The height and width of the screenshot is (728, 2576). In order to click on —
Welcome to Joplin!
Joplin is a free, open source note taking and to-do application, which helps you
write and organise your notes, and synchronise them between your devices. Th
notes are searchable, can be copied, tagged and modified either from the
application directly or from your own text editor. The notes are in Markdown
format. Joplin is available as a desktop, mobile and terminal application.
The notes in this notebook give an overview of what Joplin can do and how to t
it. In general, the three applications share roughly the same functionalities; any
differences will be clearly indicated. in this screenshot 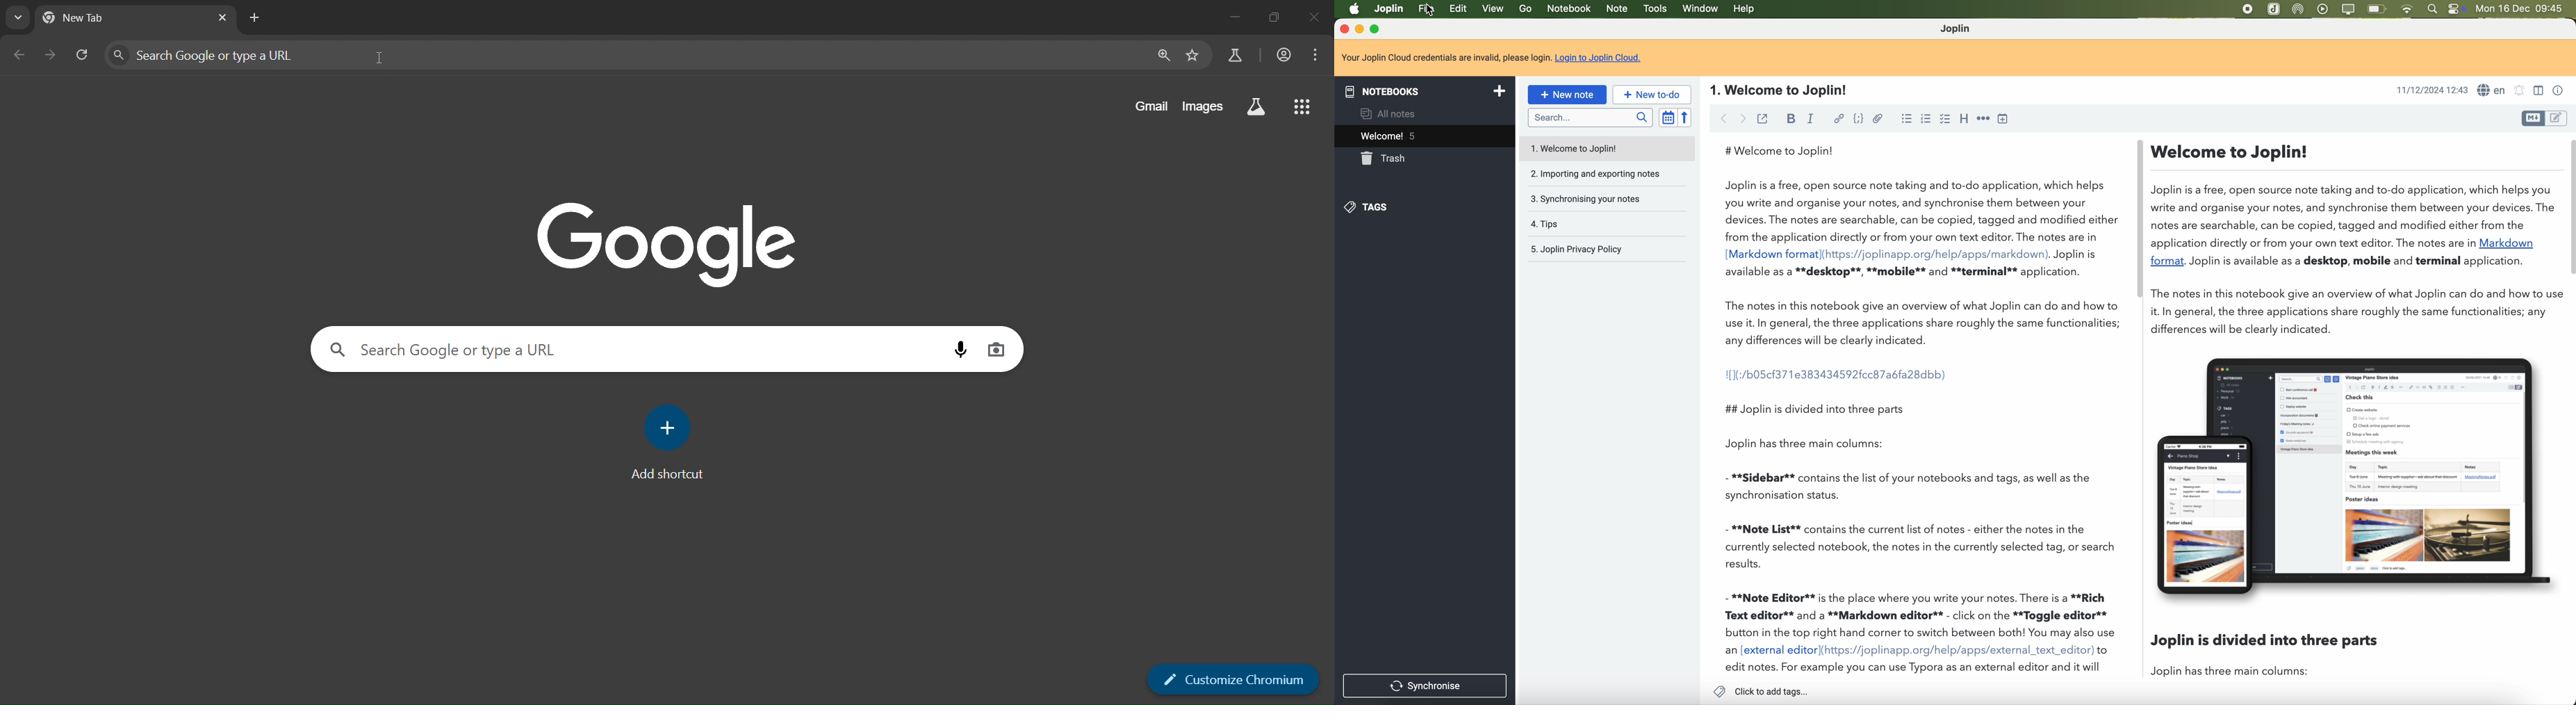, I will do `click(2351, 242)`.